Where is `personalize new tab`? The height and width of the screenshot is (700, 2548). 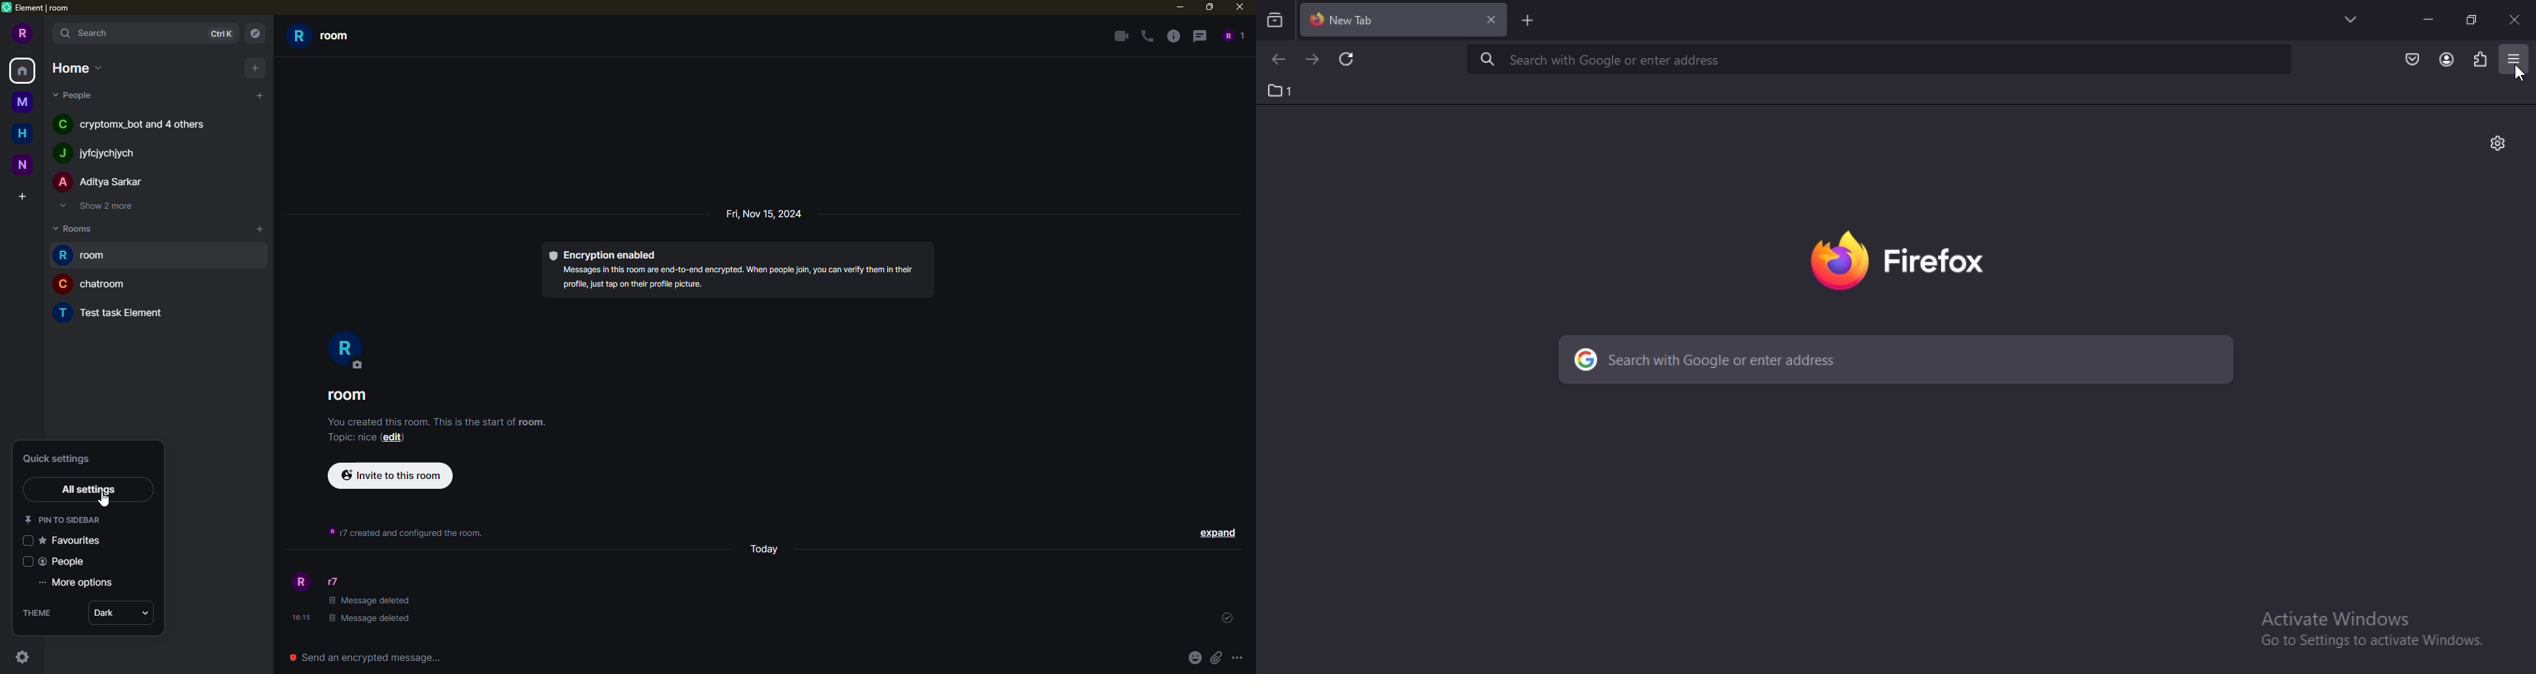 personalize new tab is located at coordinates (2497, 142).